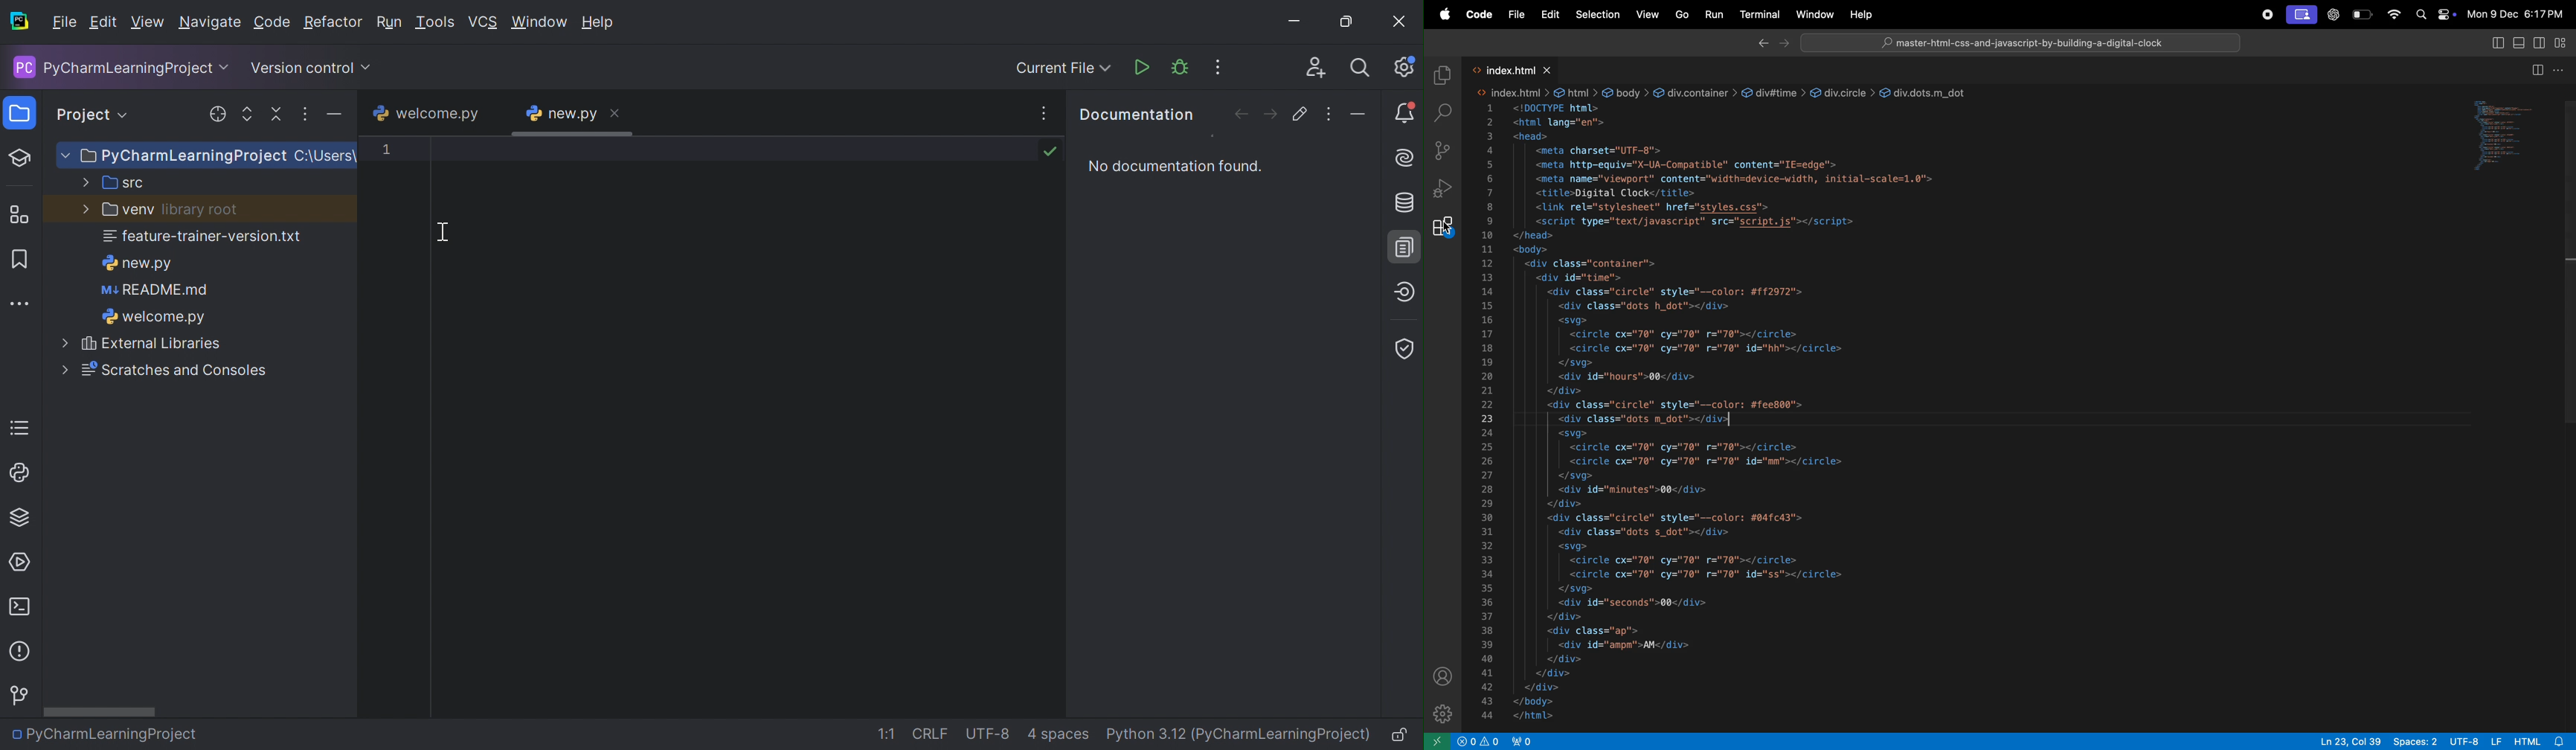  Describe the element at coordinates (1404, 292) in the screenshot. I see `Endpoints` at that location.